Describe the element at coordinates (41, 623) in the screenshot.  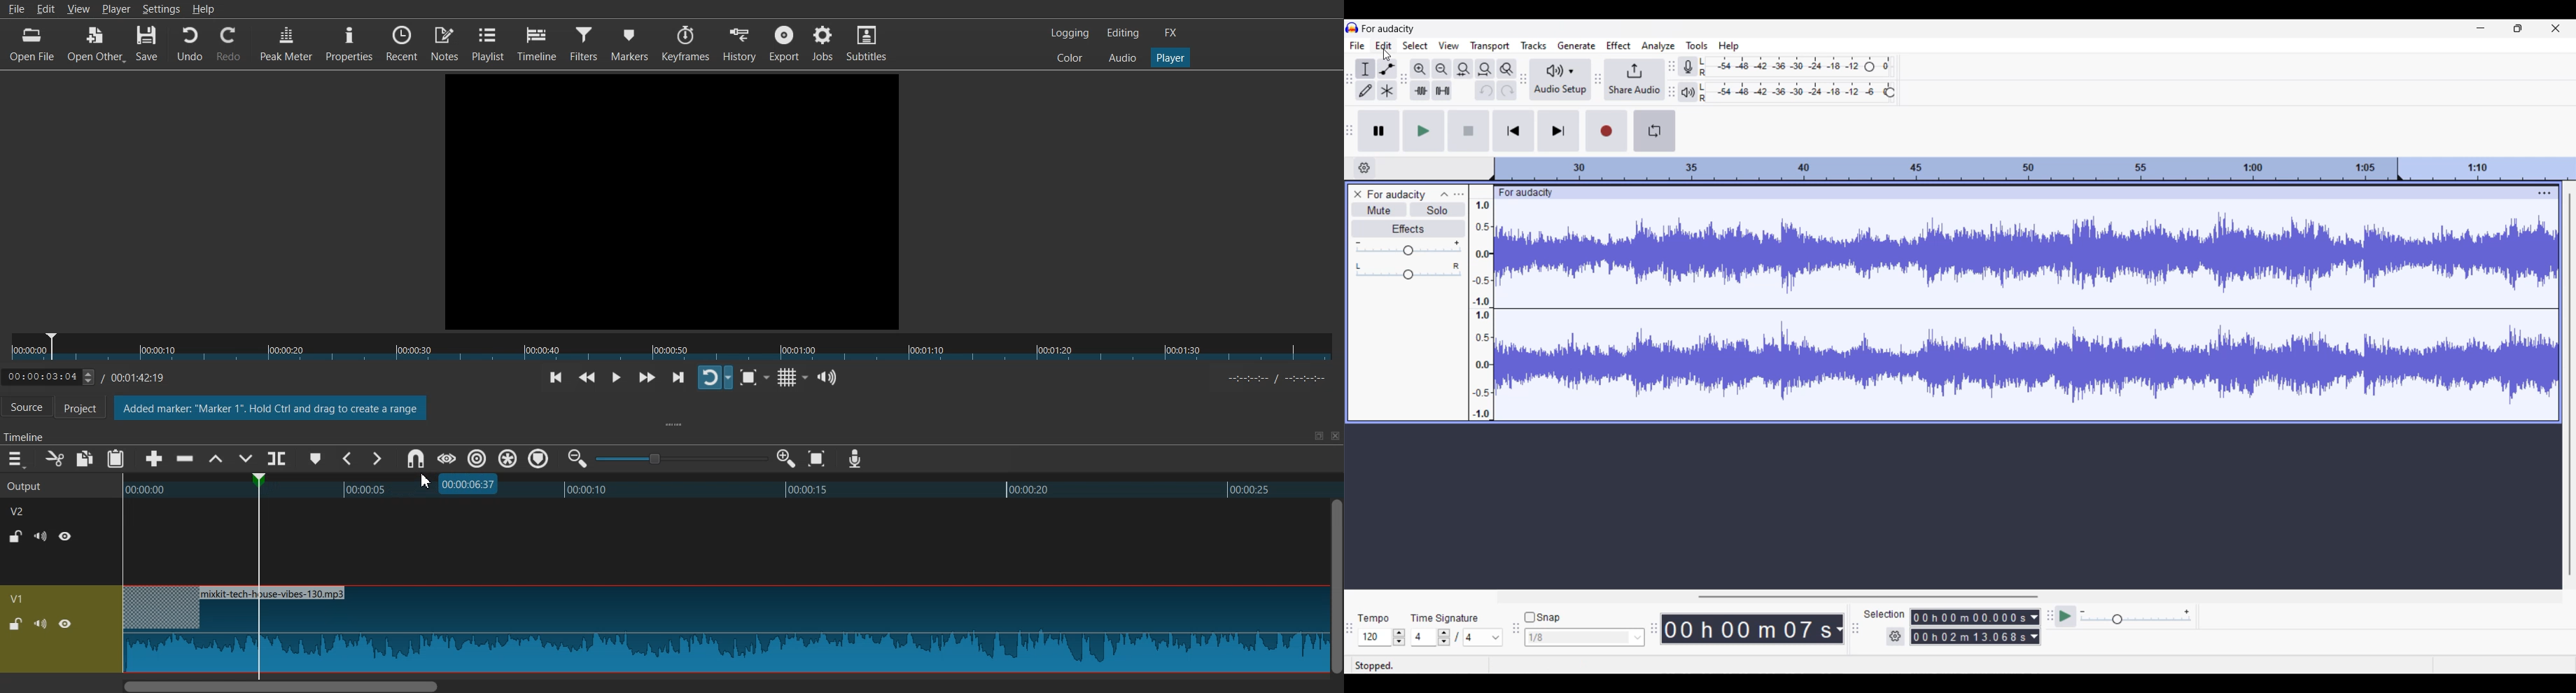
I see `Mute` at that location.